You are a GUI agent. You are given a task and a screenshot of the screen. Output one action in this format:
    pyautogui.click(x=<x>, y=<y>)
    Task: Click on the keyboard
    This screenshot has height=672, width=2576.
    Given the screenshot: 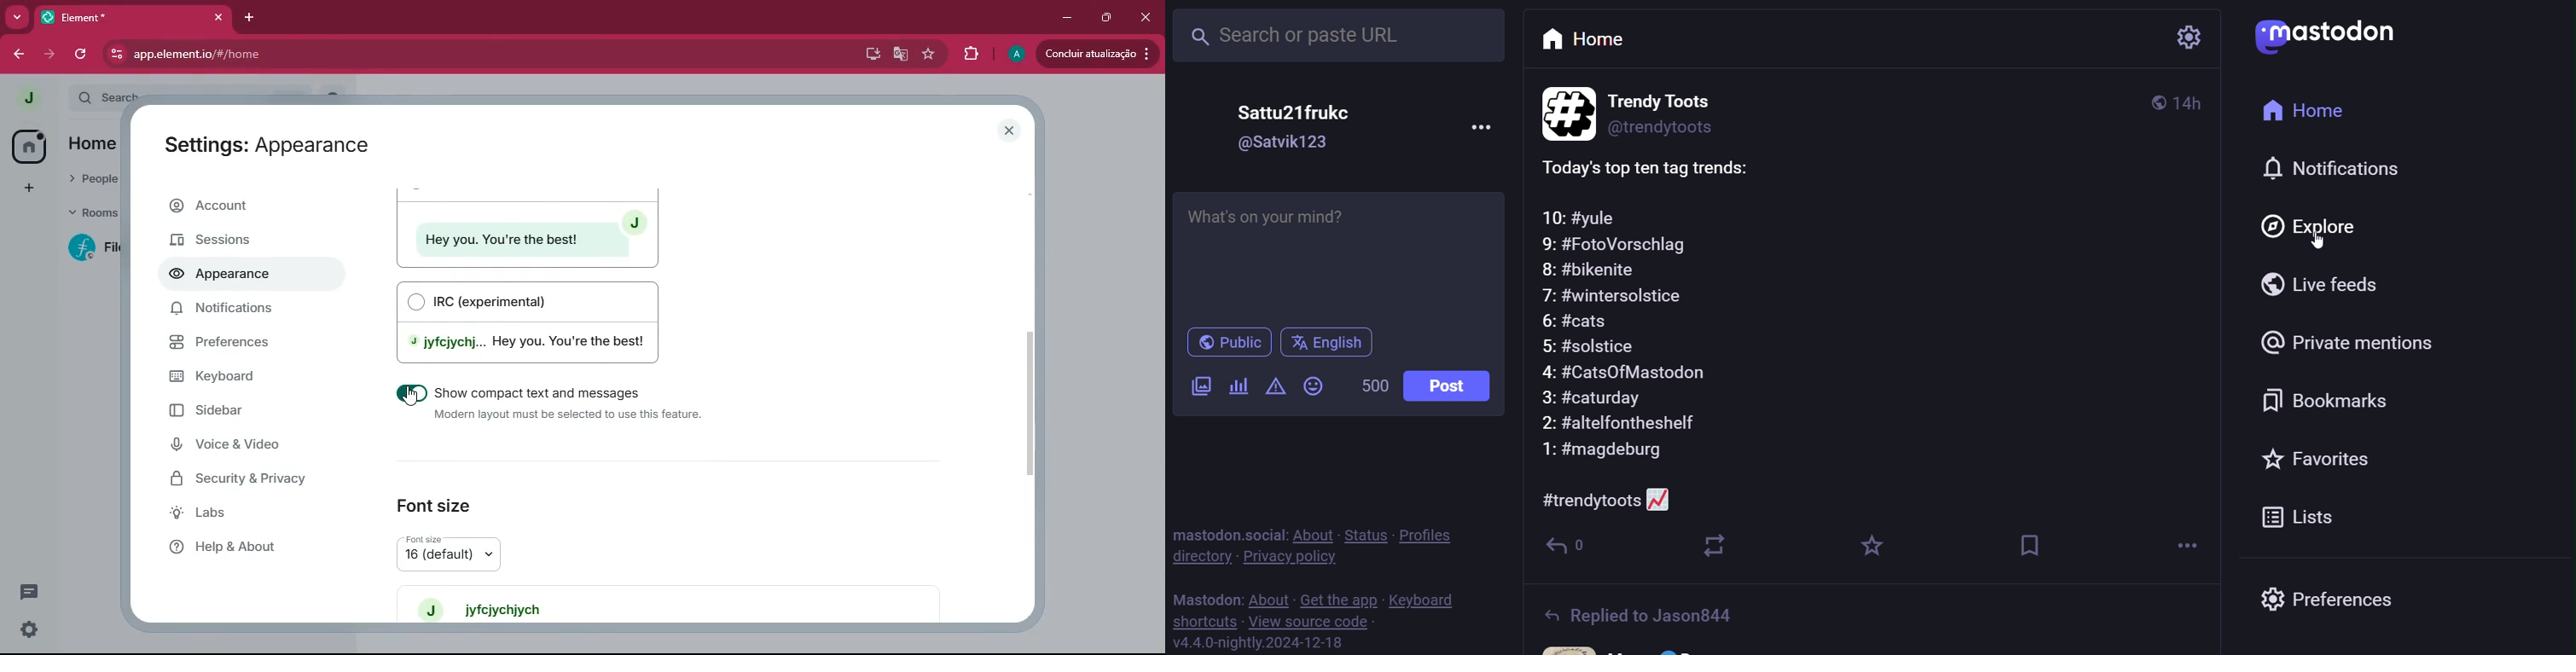 What is the action you would take?
    pyautogui.click(x=247, y=375)
    